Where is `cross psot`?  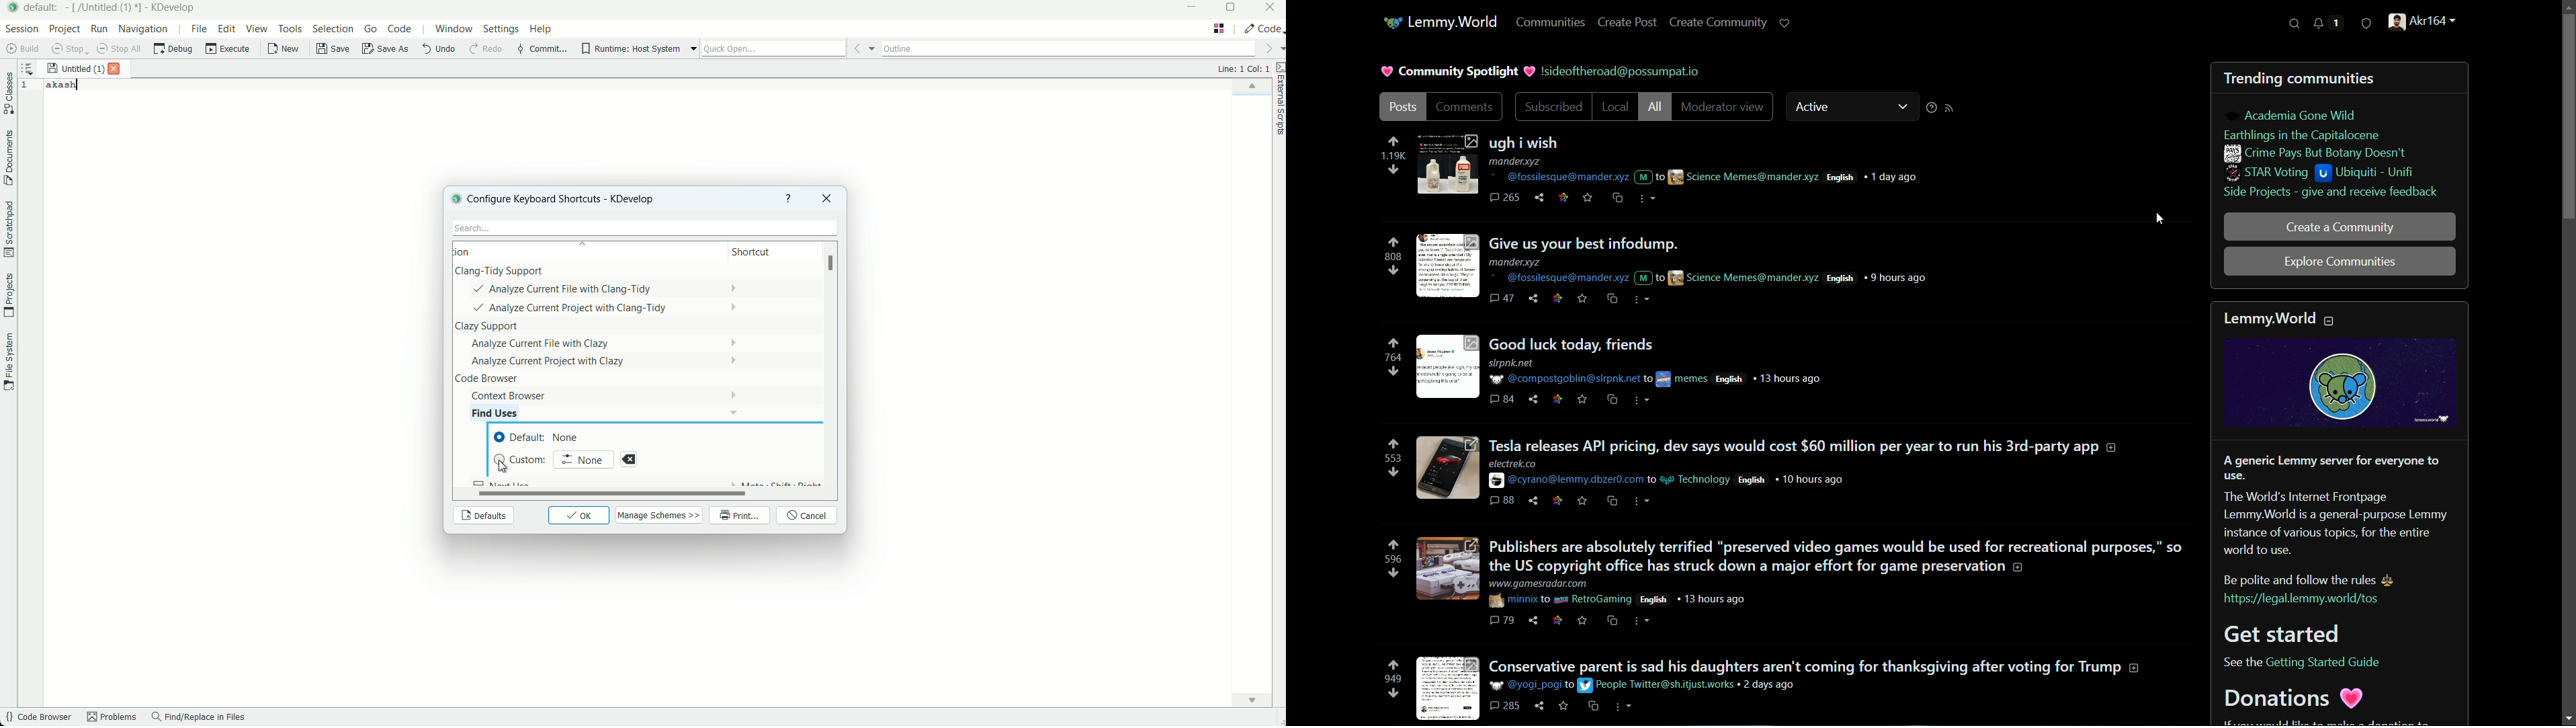
cross psot is located at coordinates (1613, 501).